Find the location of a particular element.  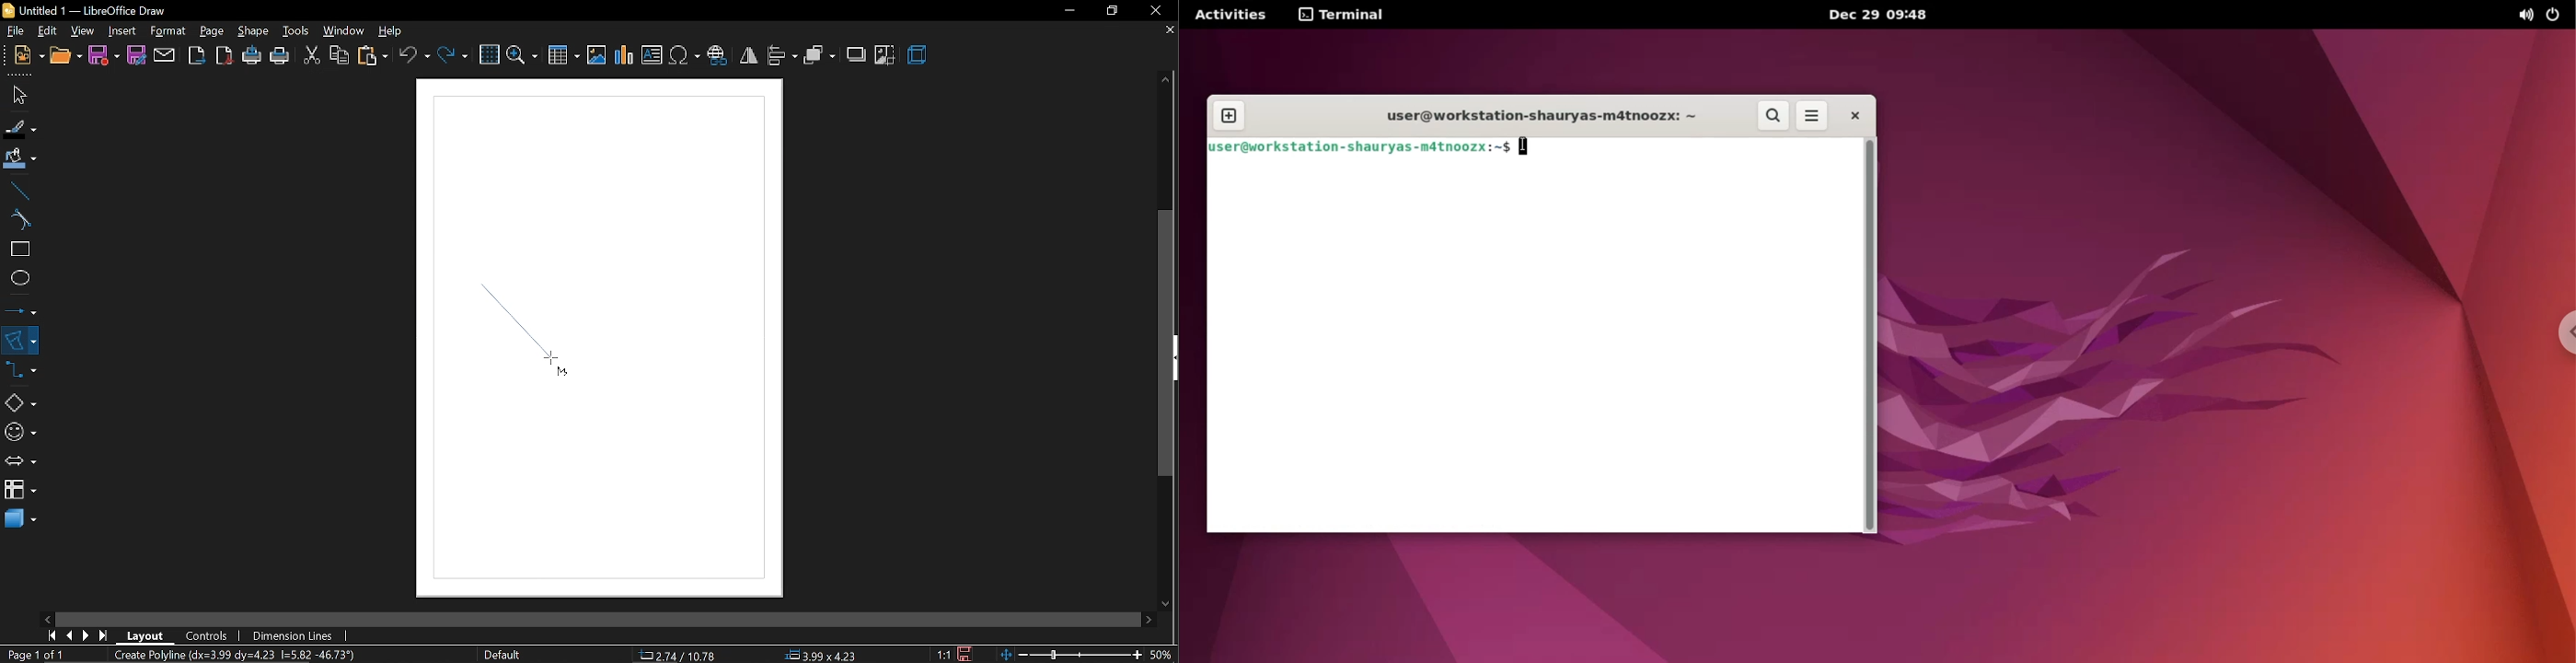

vertical scrollbar is located at coordinates (1168, 343).